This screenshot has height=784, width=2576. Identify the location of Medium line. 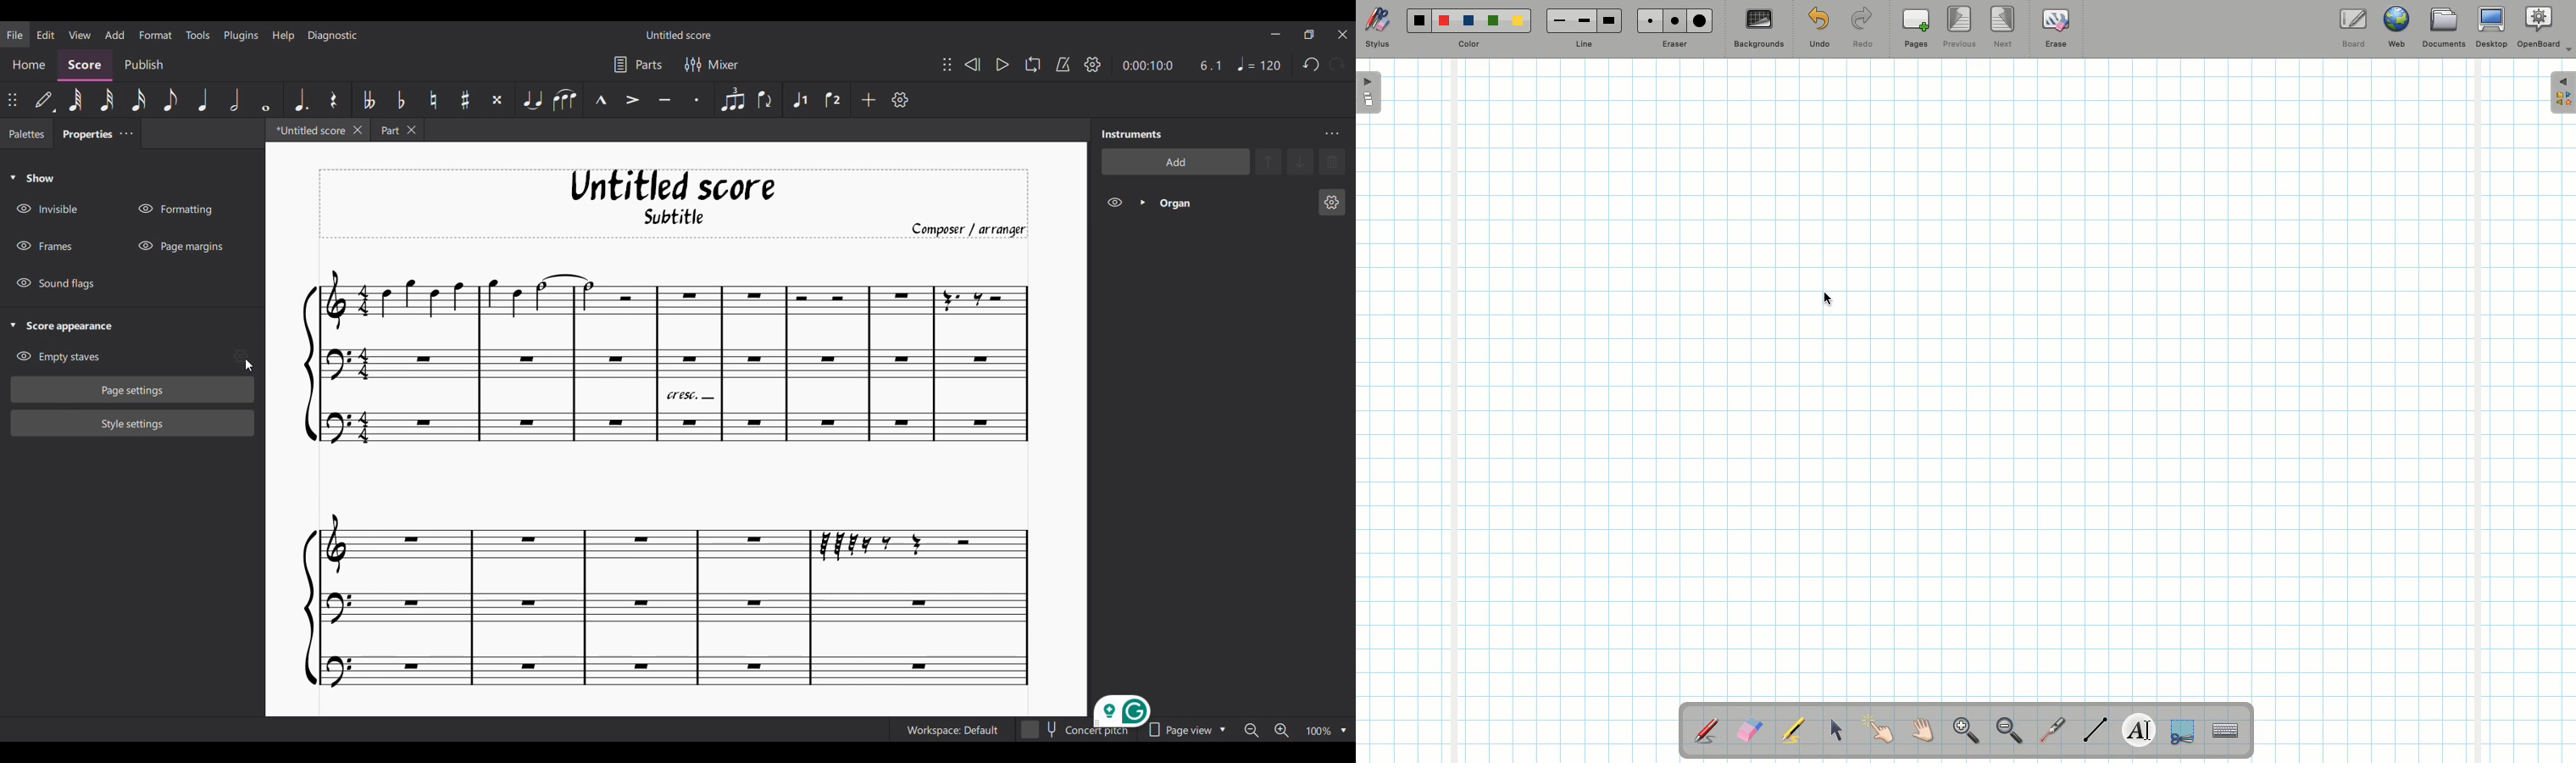
(1584, 20).